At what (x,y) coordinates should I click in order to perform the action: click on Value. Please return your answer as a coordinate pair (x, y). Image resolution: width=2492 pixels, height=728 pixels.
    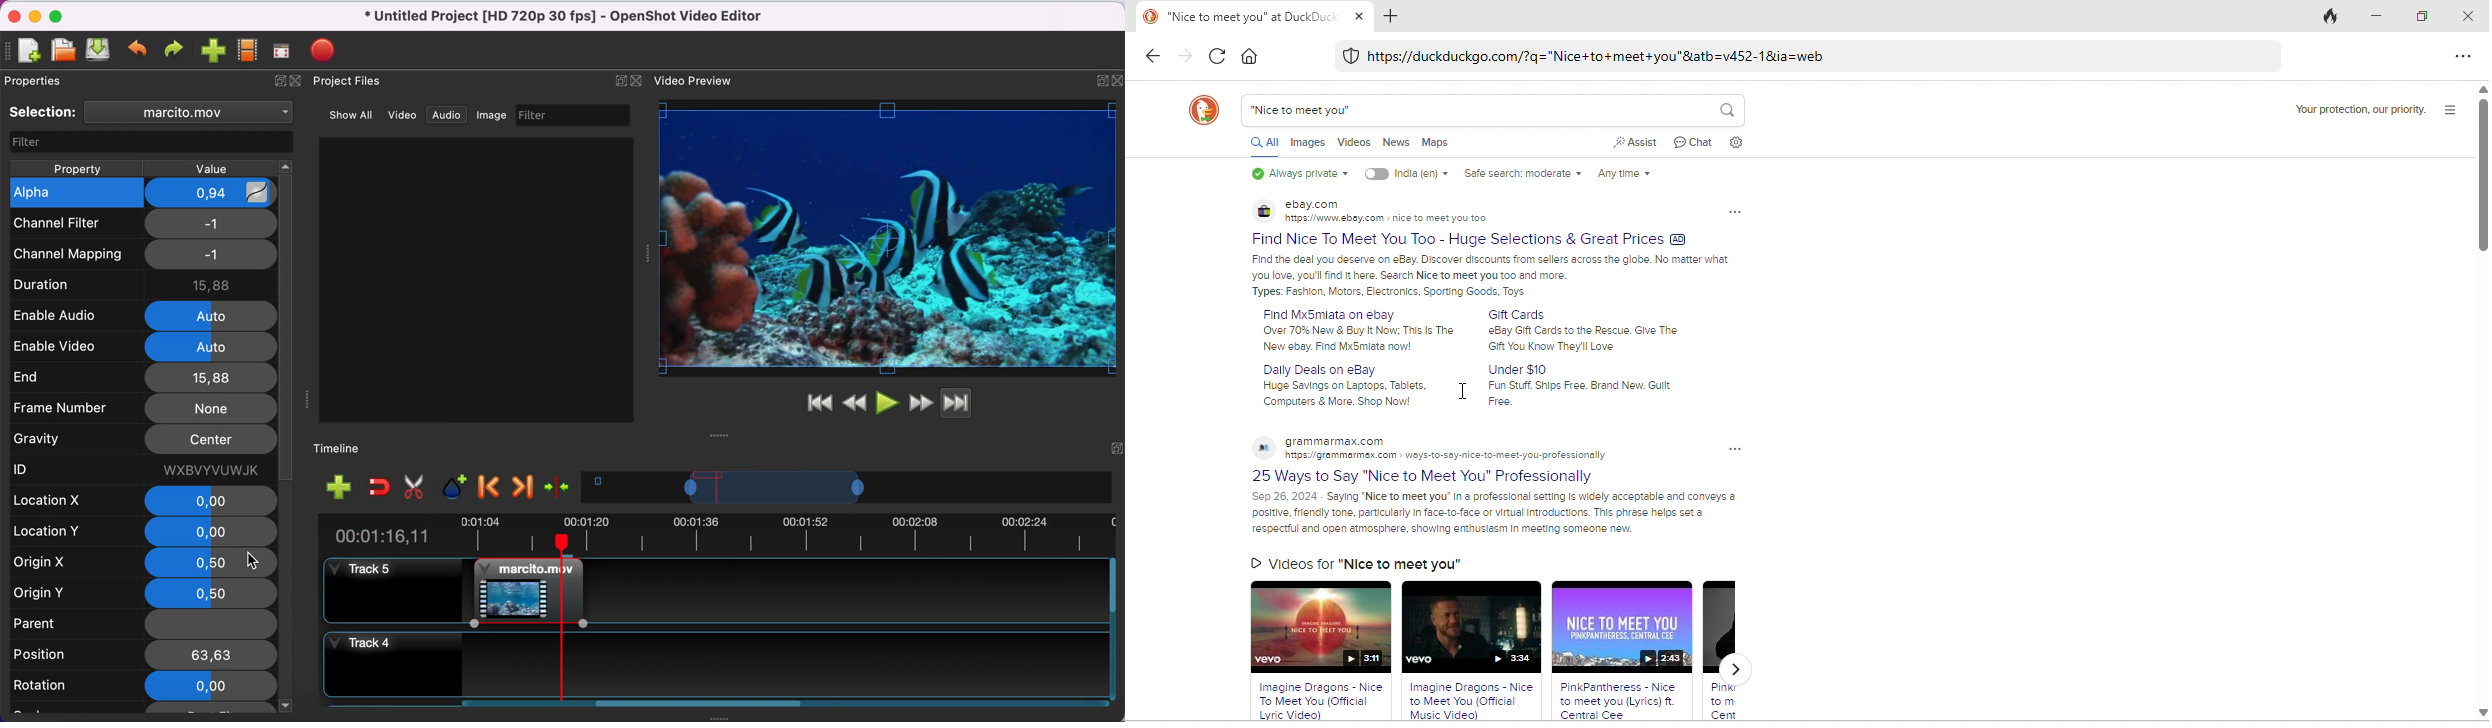
    Looking at the image, I should click on (219, 167).